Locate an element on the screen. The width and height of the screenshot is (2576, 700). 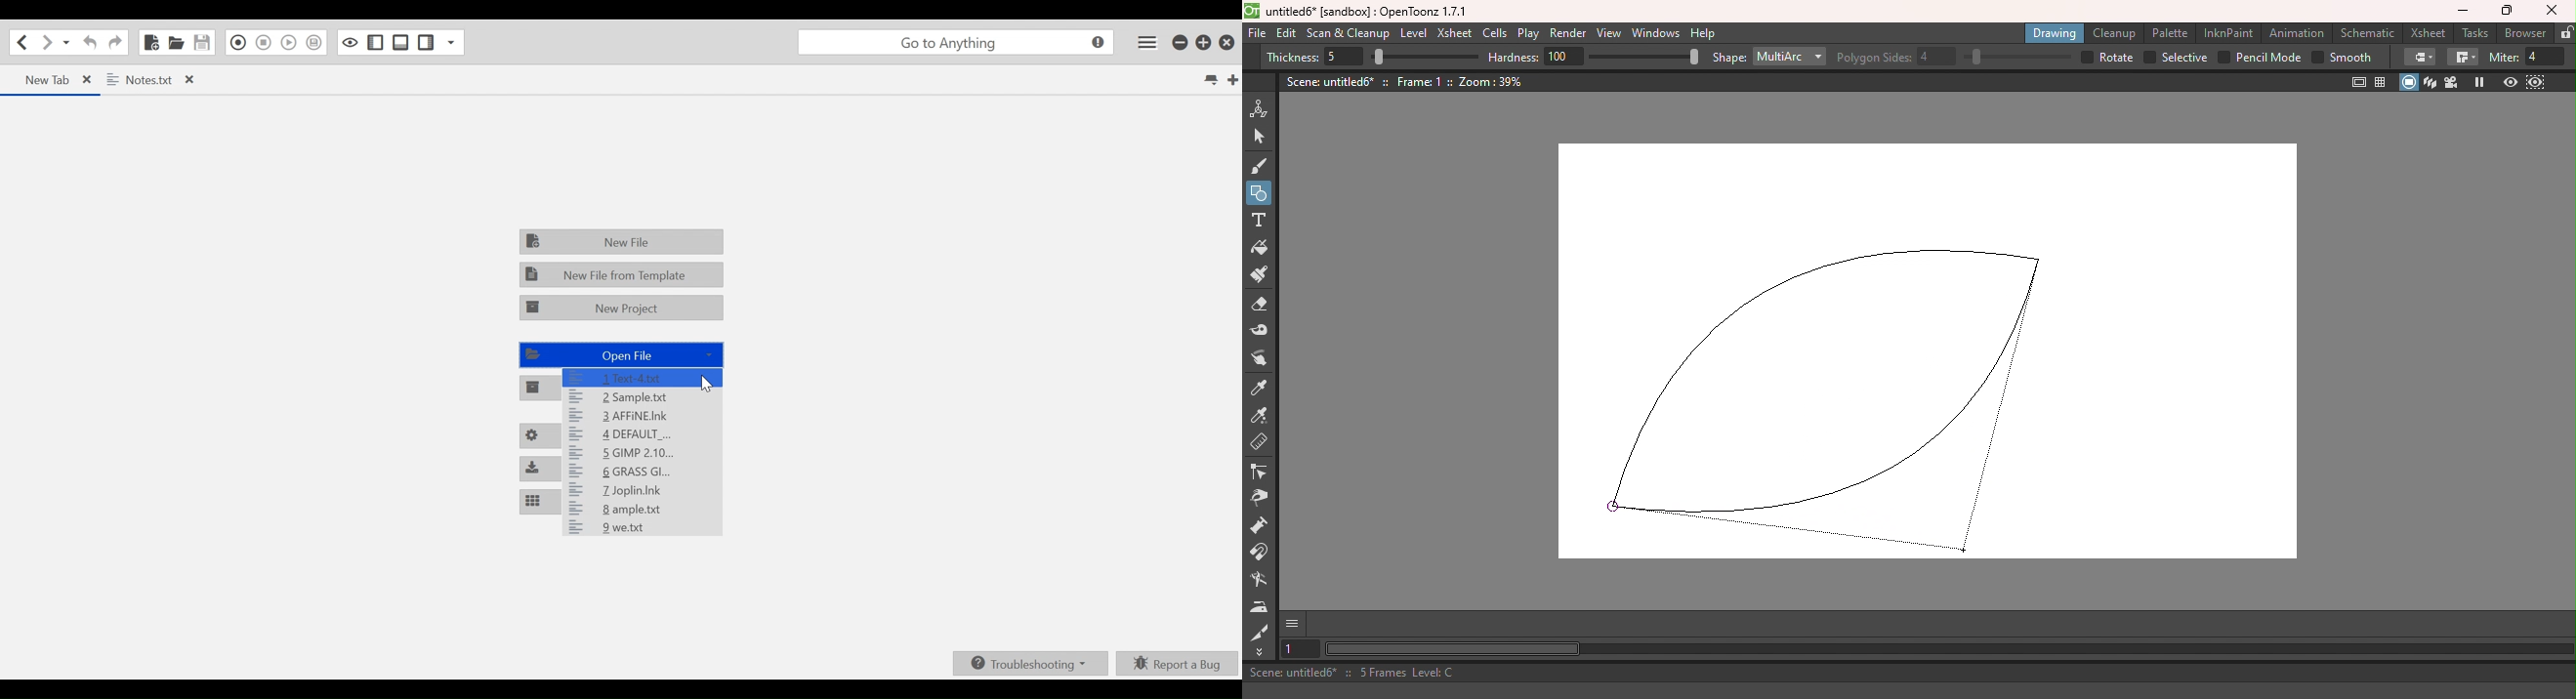
Camera view is located at coordinates (2451, 83).